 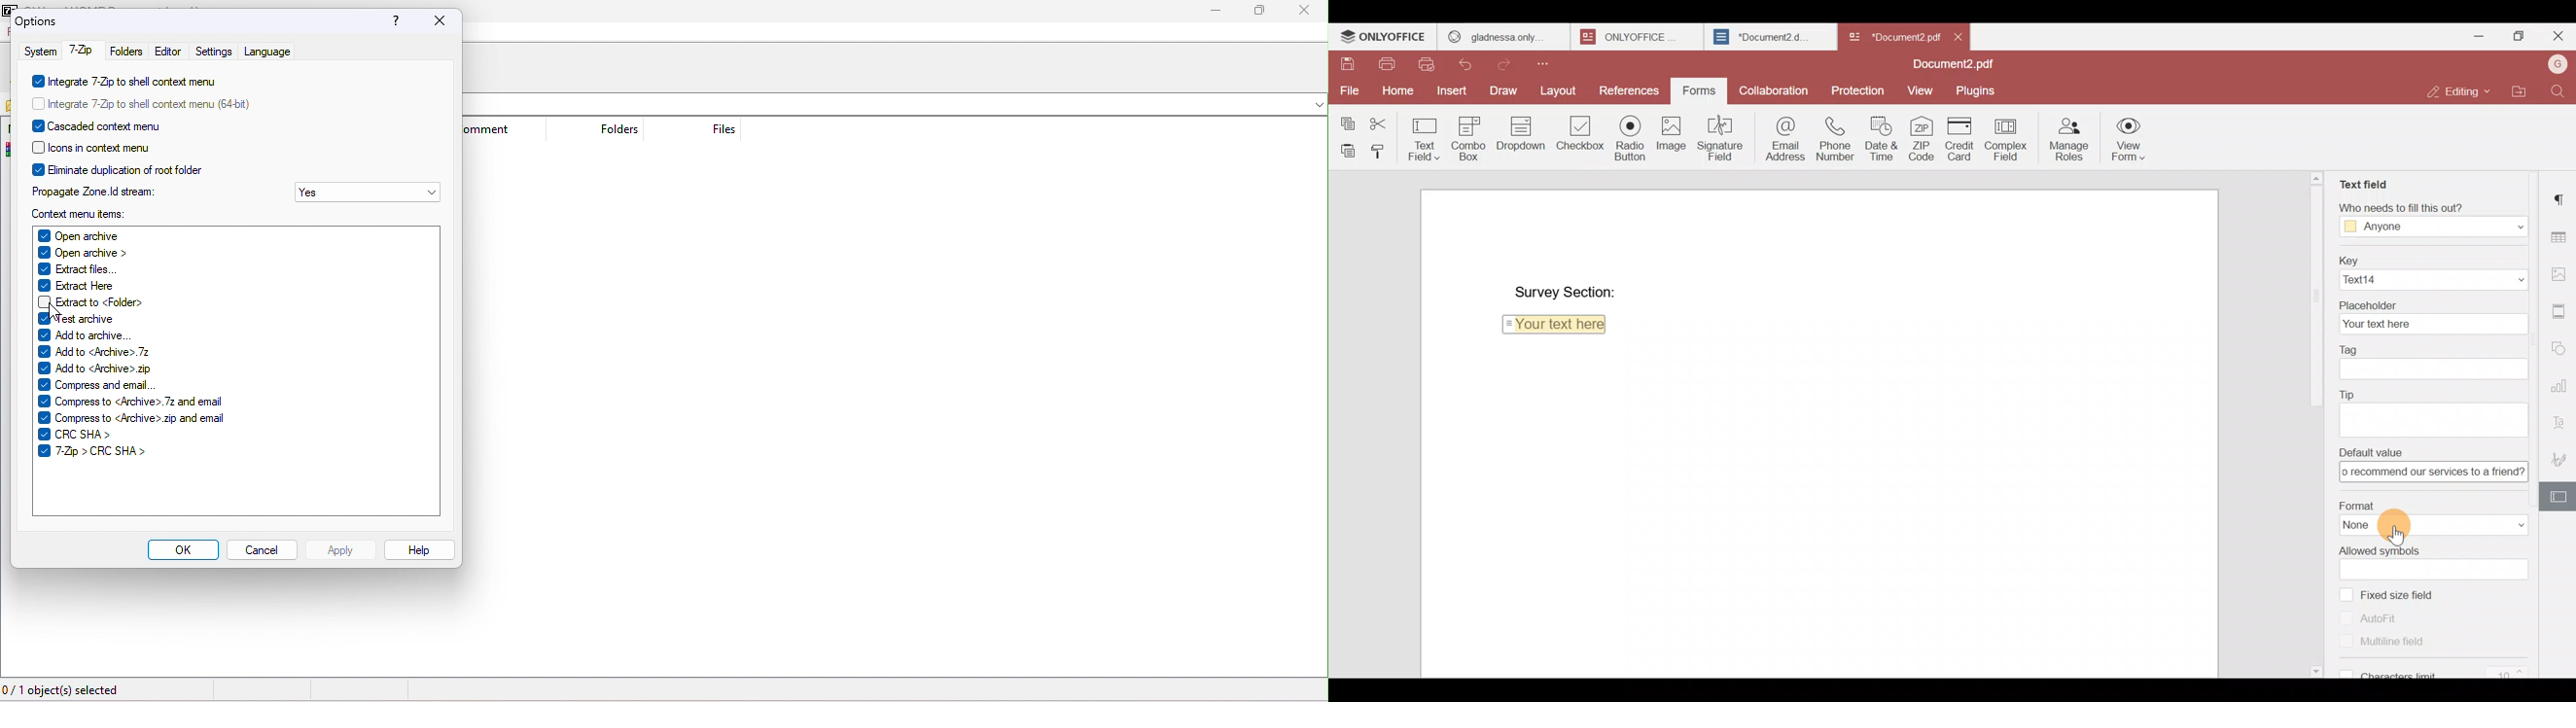 I want to click on context menu items, so click(x=92, y=212).